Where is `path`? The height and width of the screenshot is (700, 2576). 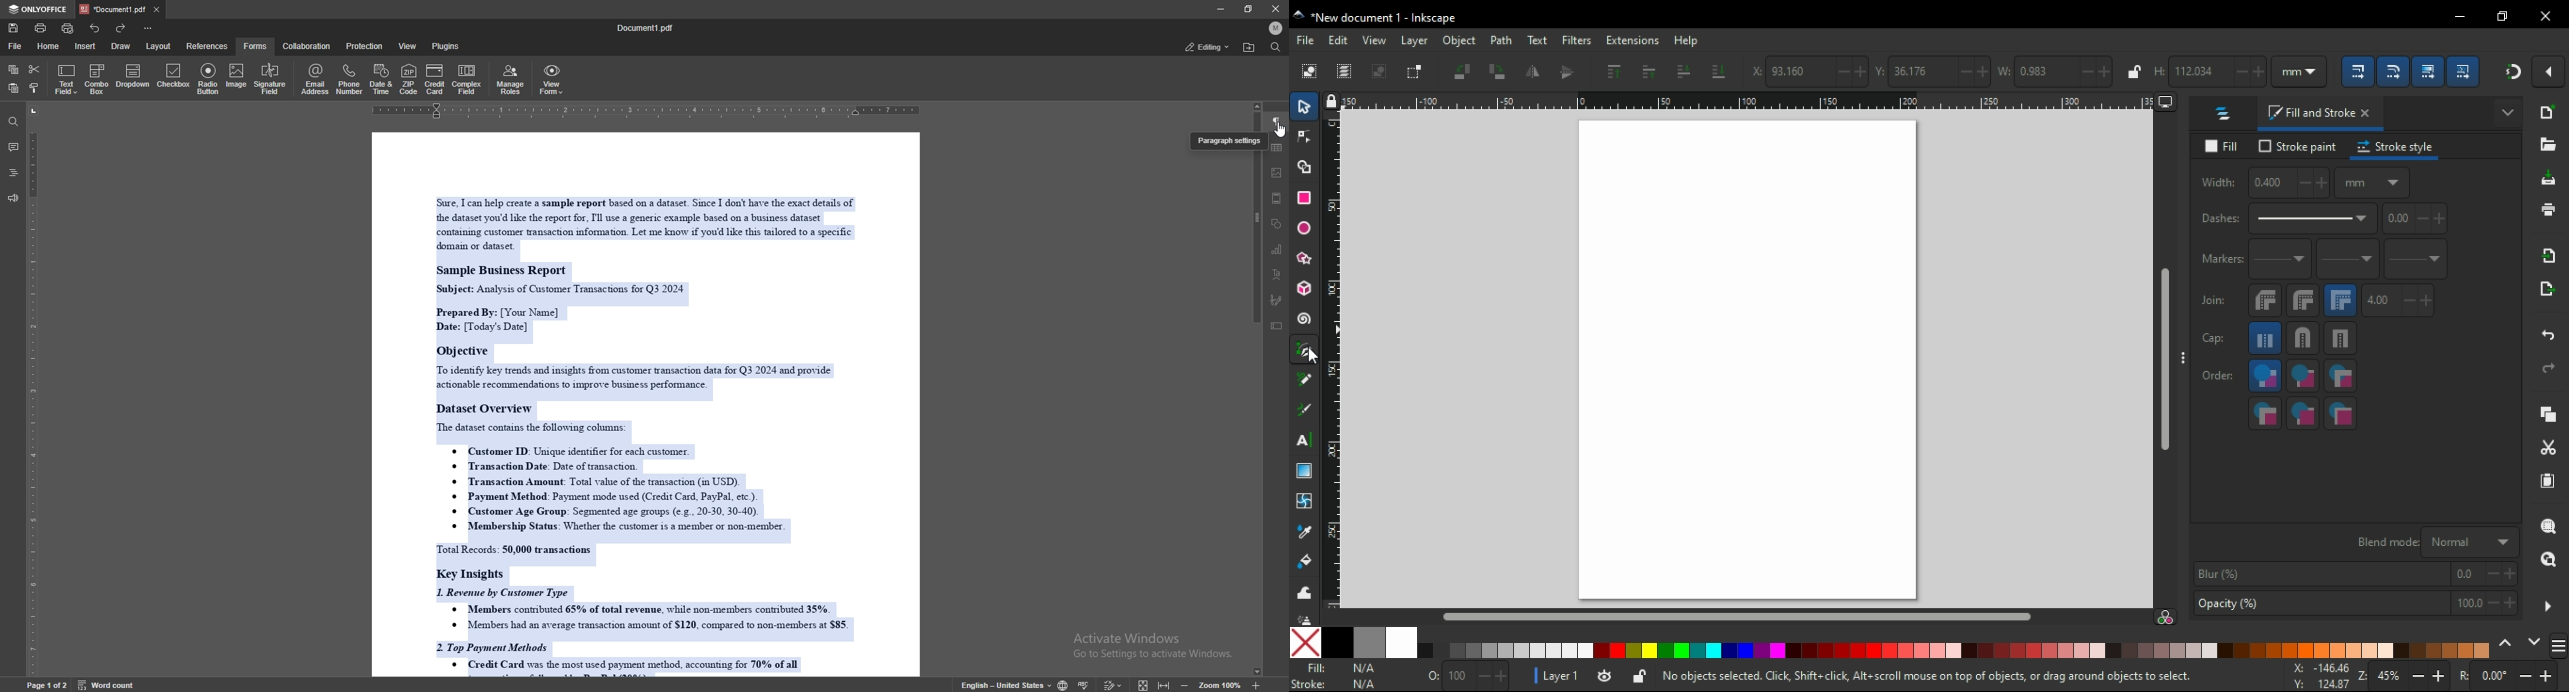 path is located at coordinates (1503, 40).